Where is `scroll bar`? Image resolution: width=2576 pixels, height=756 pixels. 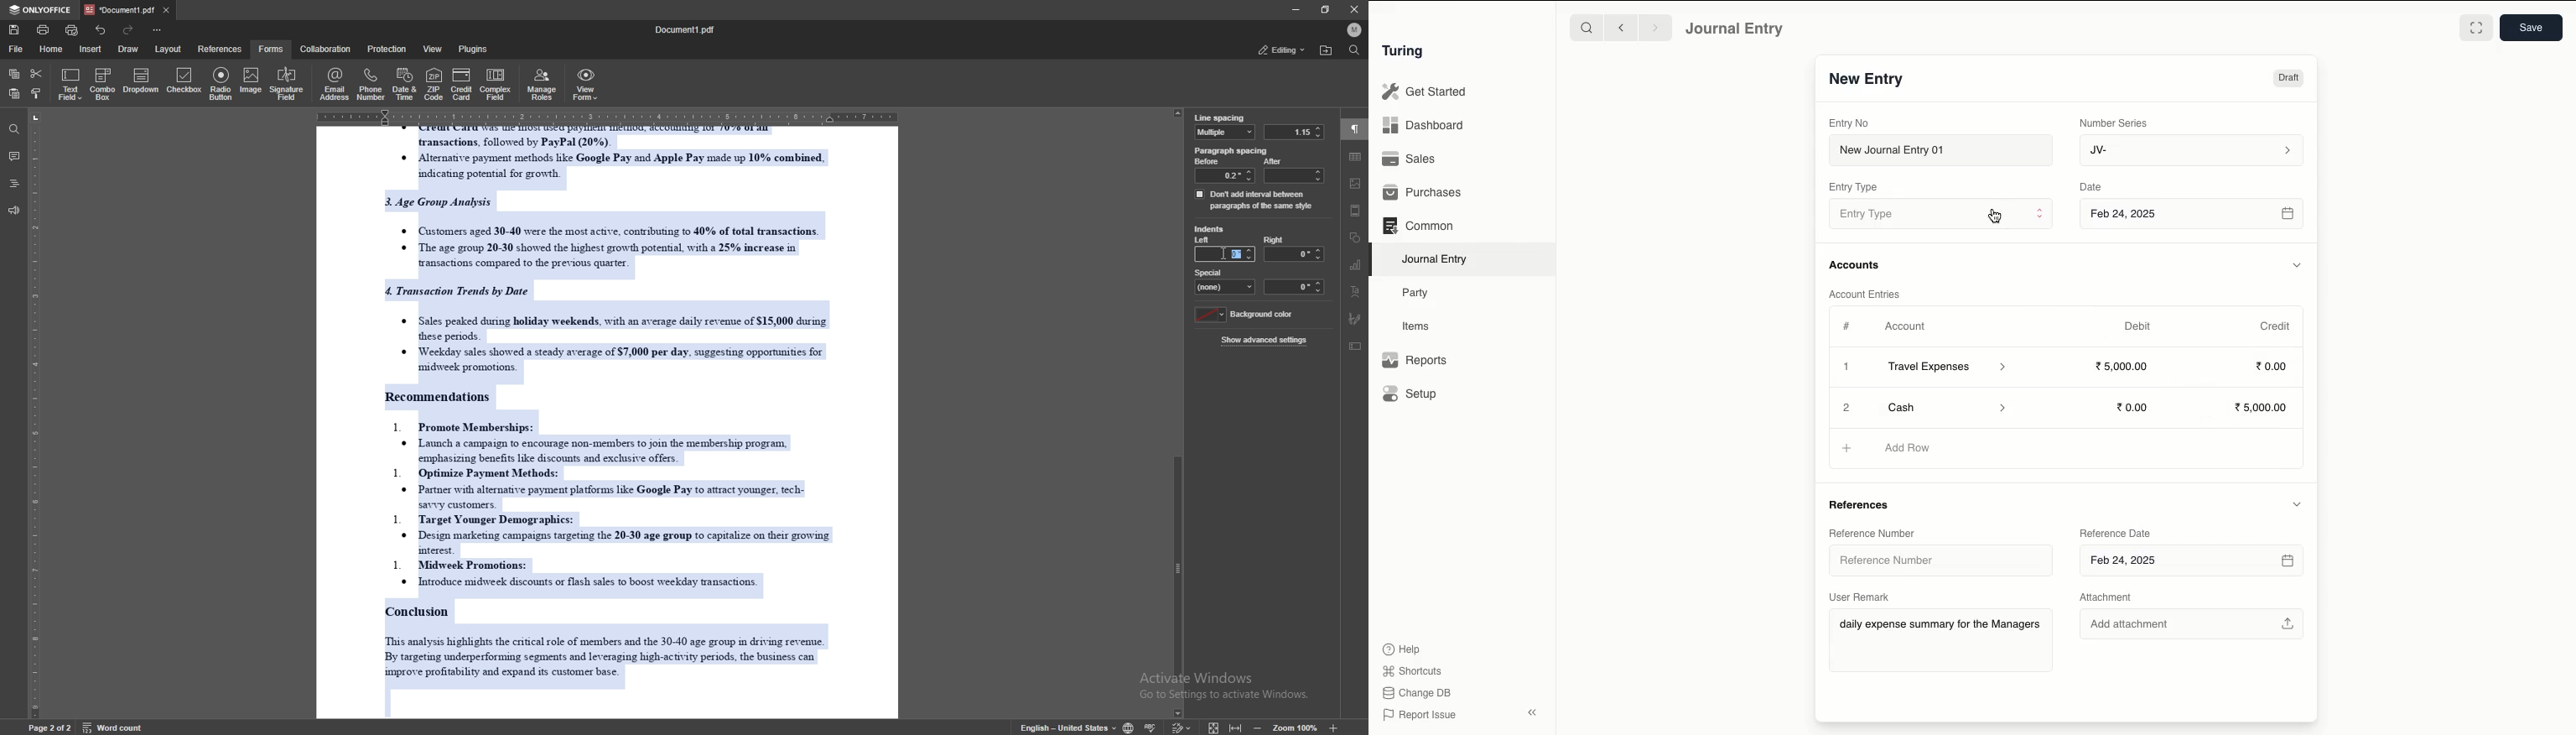
scroll bar is located at coordinates (1181, 411).